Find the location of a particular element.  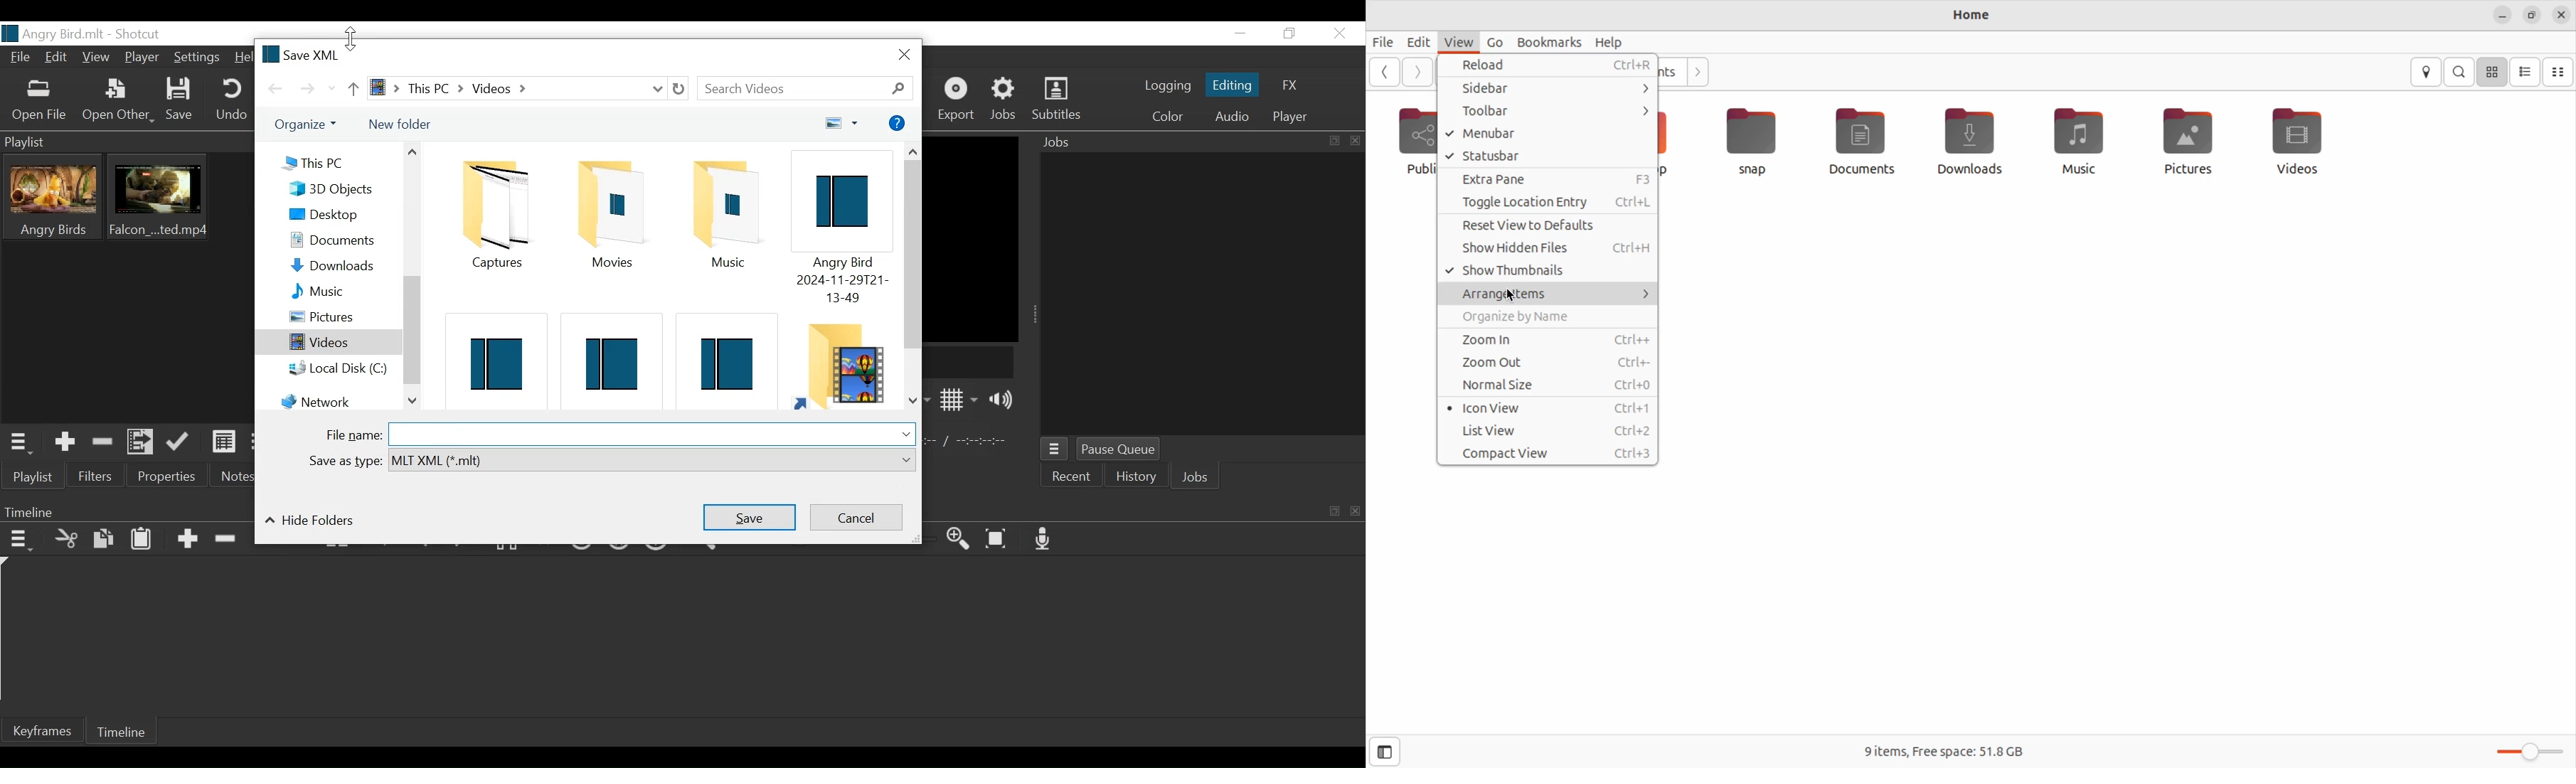

Properties is located at coordinates (167, 478).